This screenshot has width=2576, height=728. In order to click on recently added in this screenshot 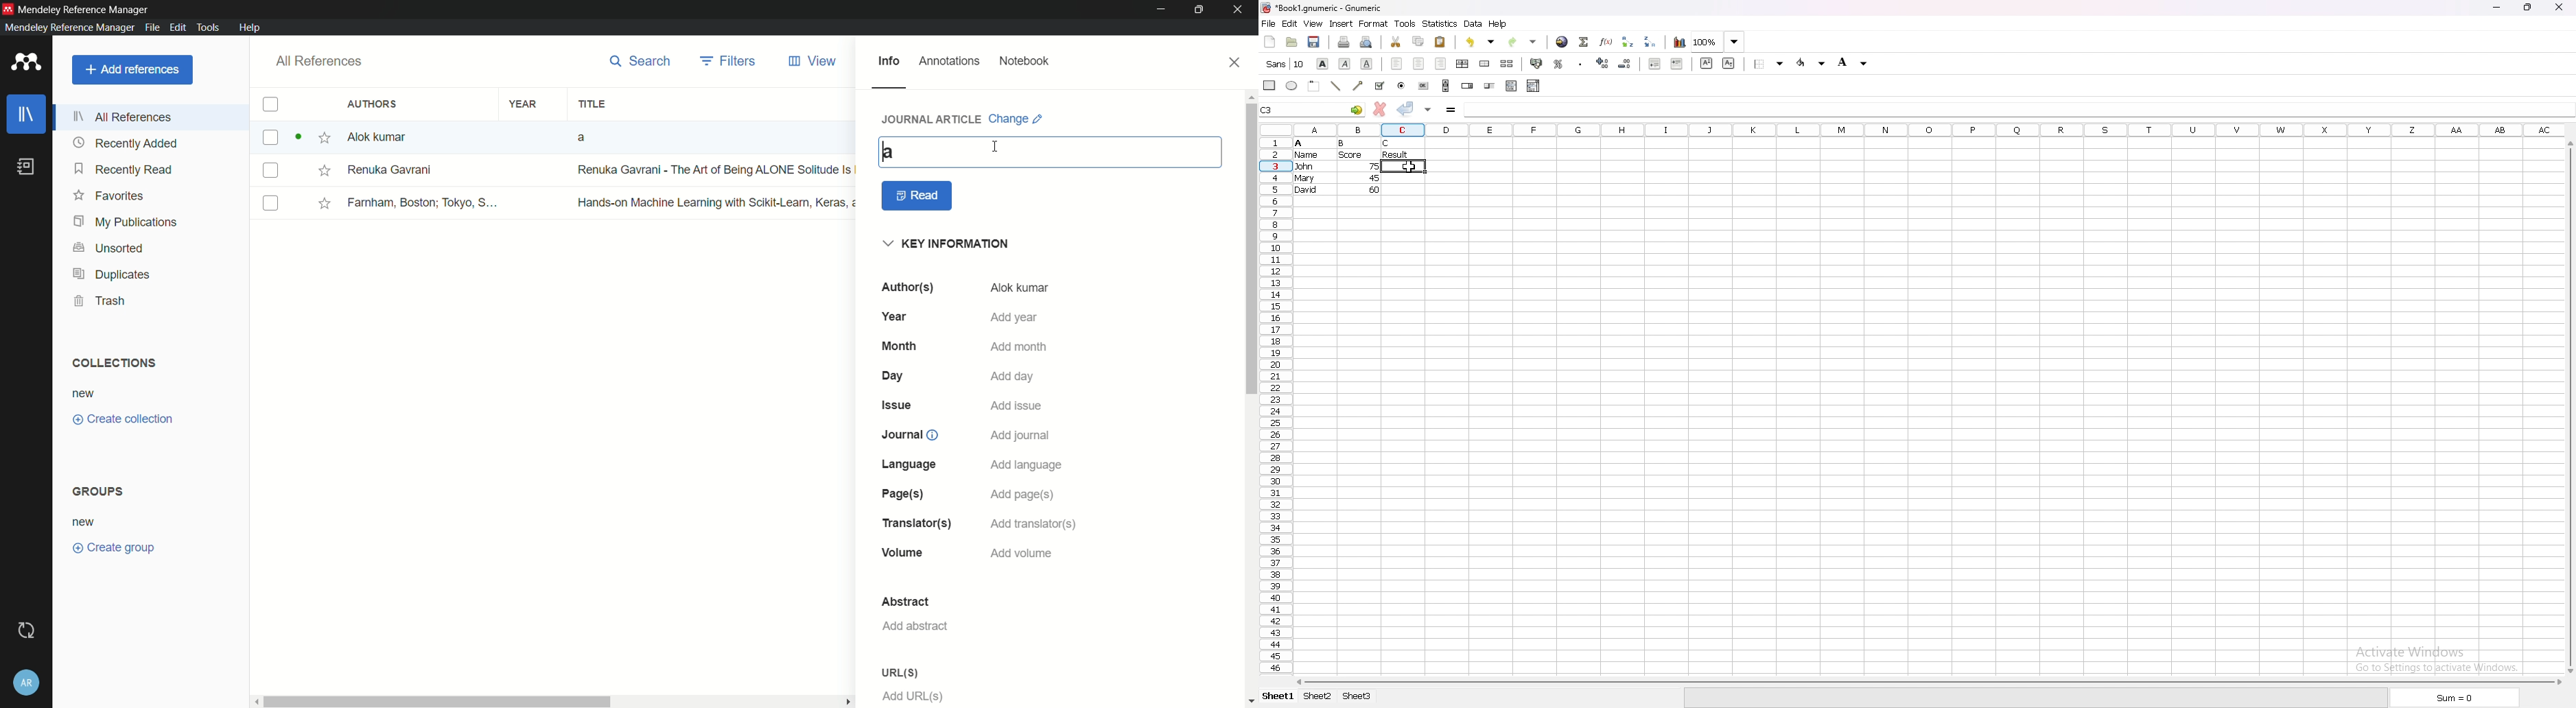, I will do `click(125, 144)`.